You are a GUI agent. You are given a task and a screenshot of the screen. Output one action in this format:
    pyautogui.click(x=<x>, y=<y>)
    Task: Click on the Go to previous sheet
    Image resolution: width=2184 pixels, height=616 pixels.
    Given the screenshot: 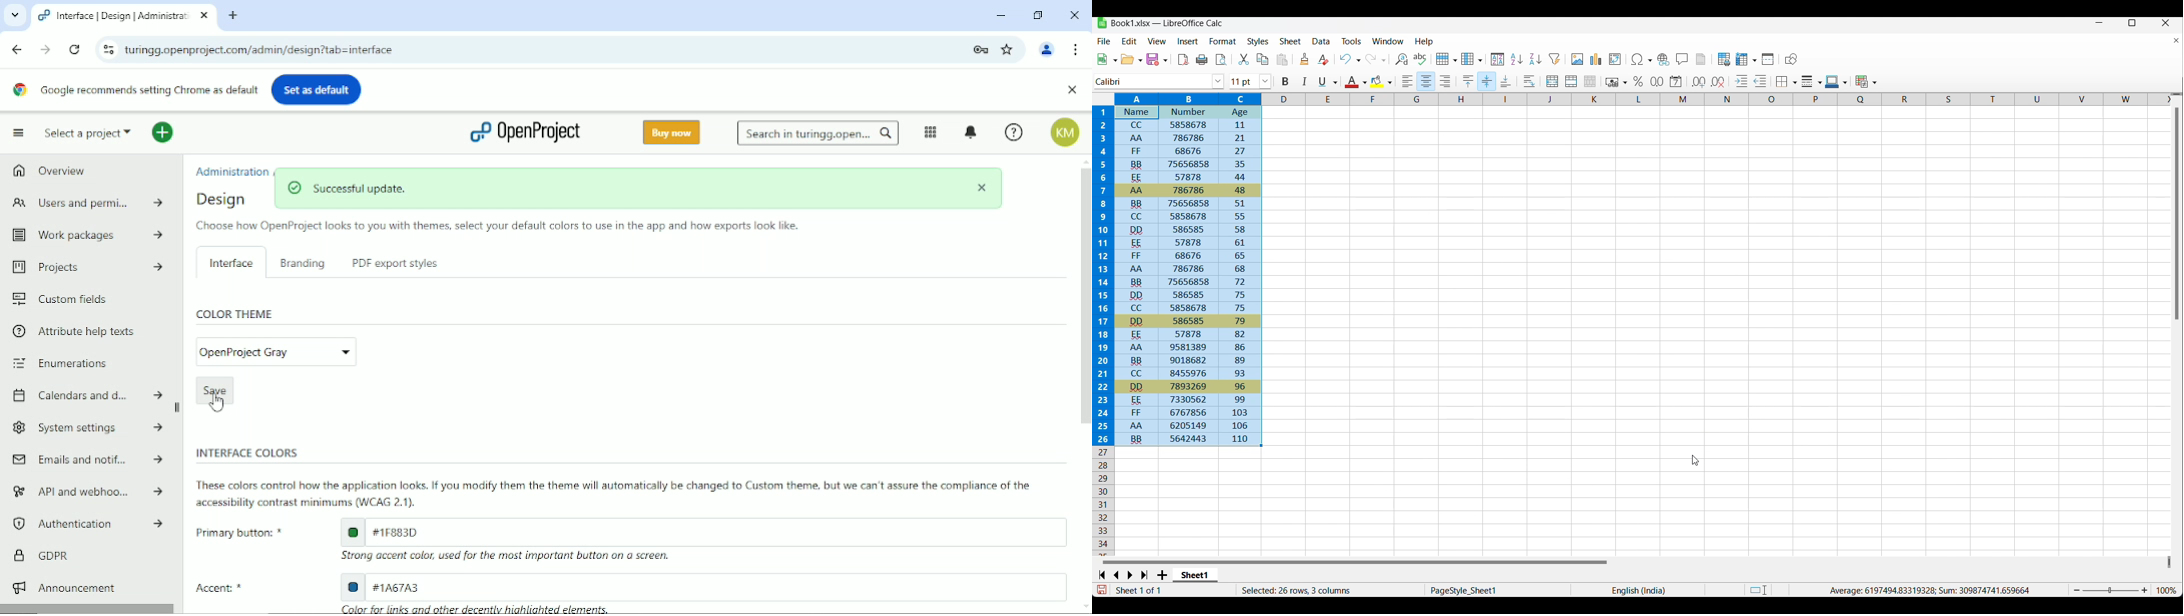 What is the action you would take?
    pyautogui.click(x=1116, y=575)
    